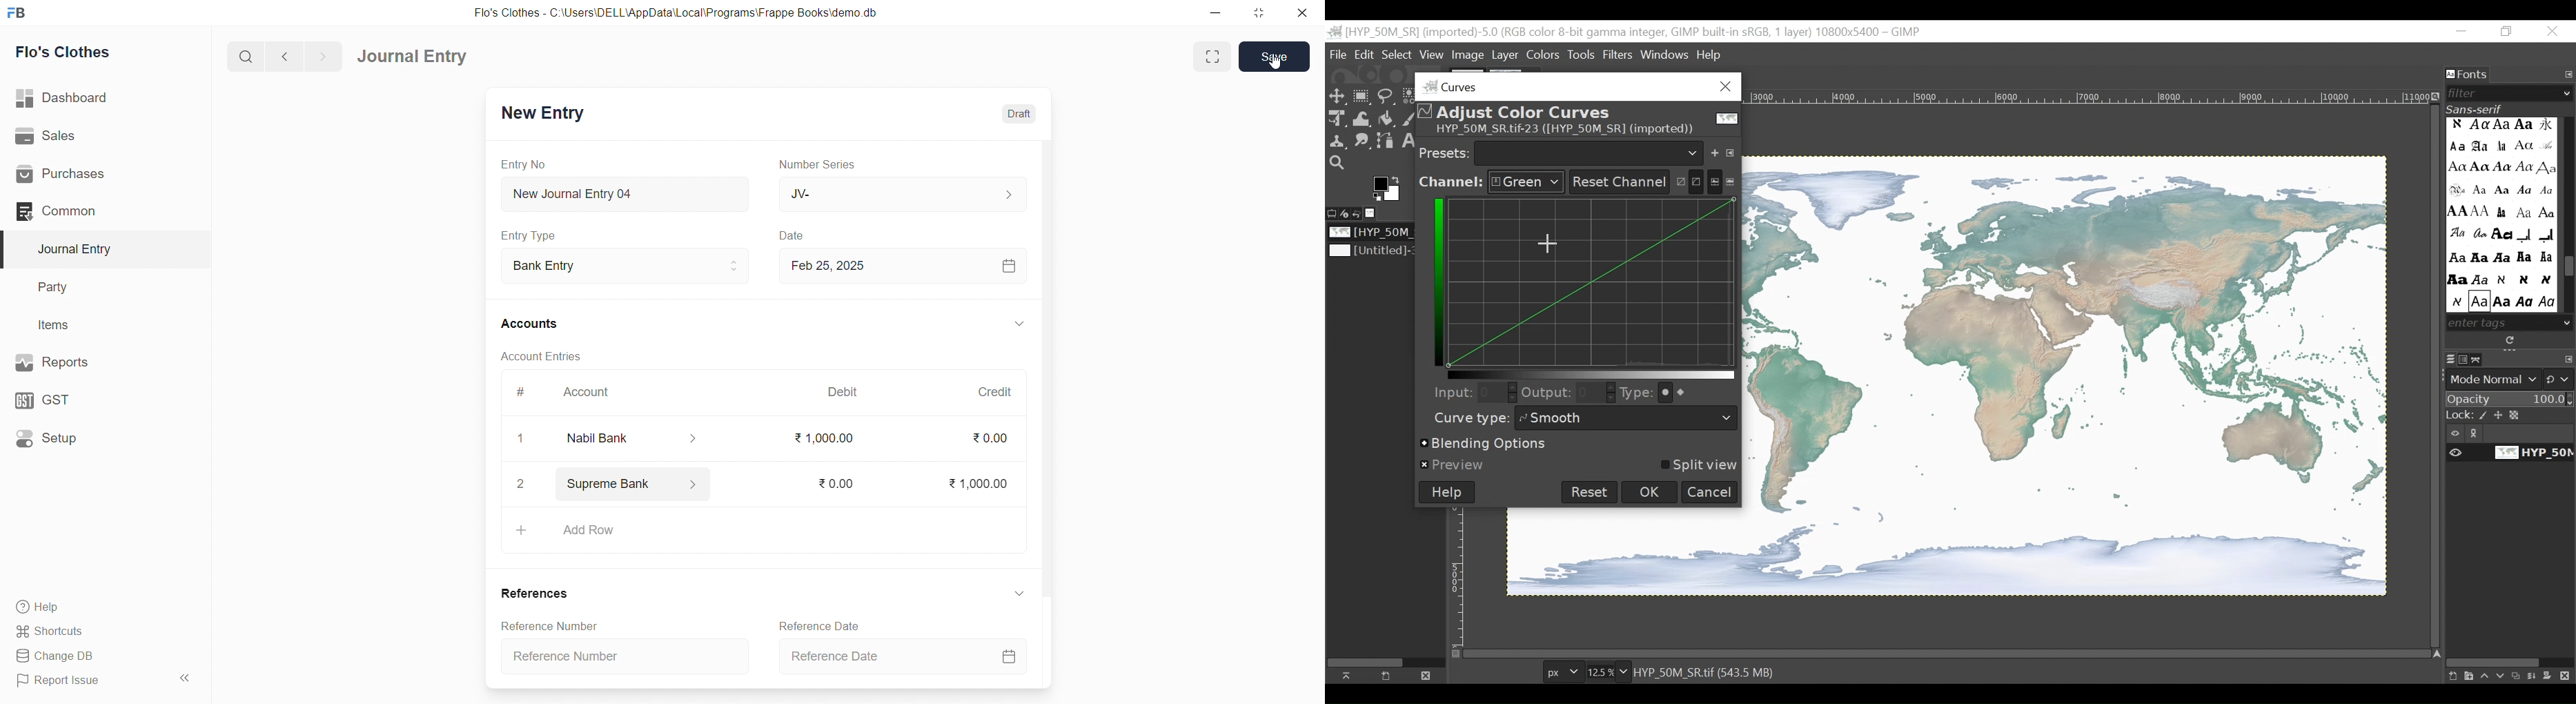  I want to click on Journal Entry, so click(417, 57).